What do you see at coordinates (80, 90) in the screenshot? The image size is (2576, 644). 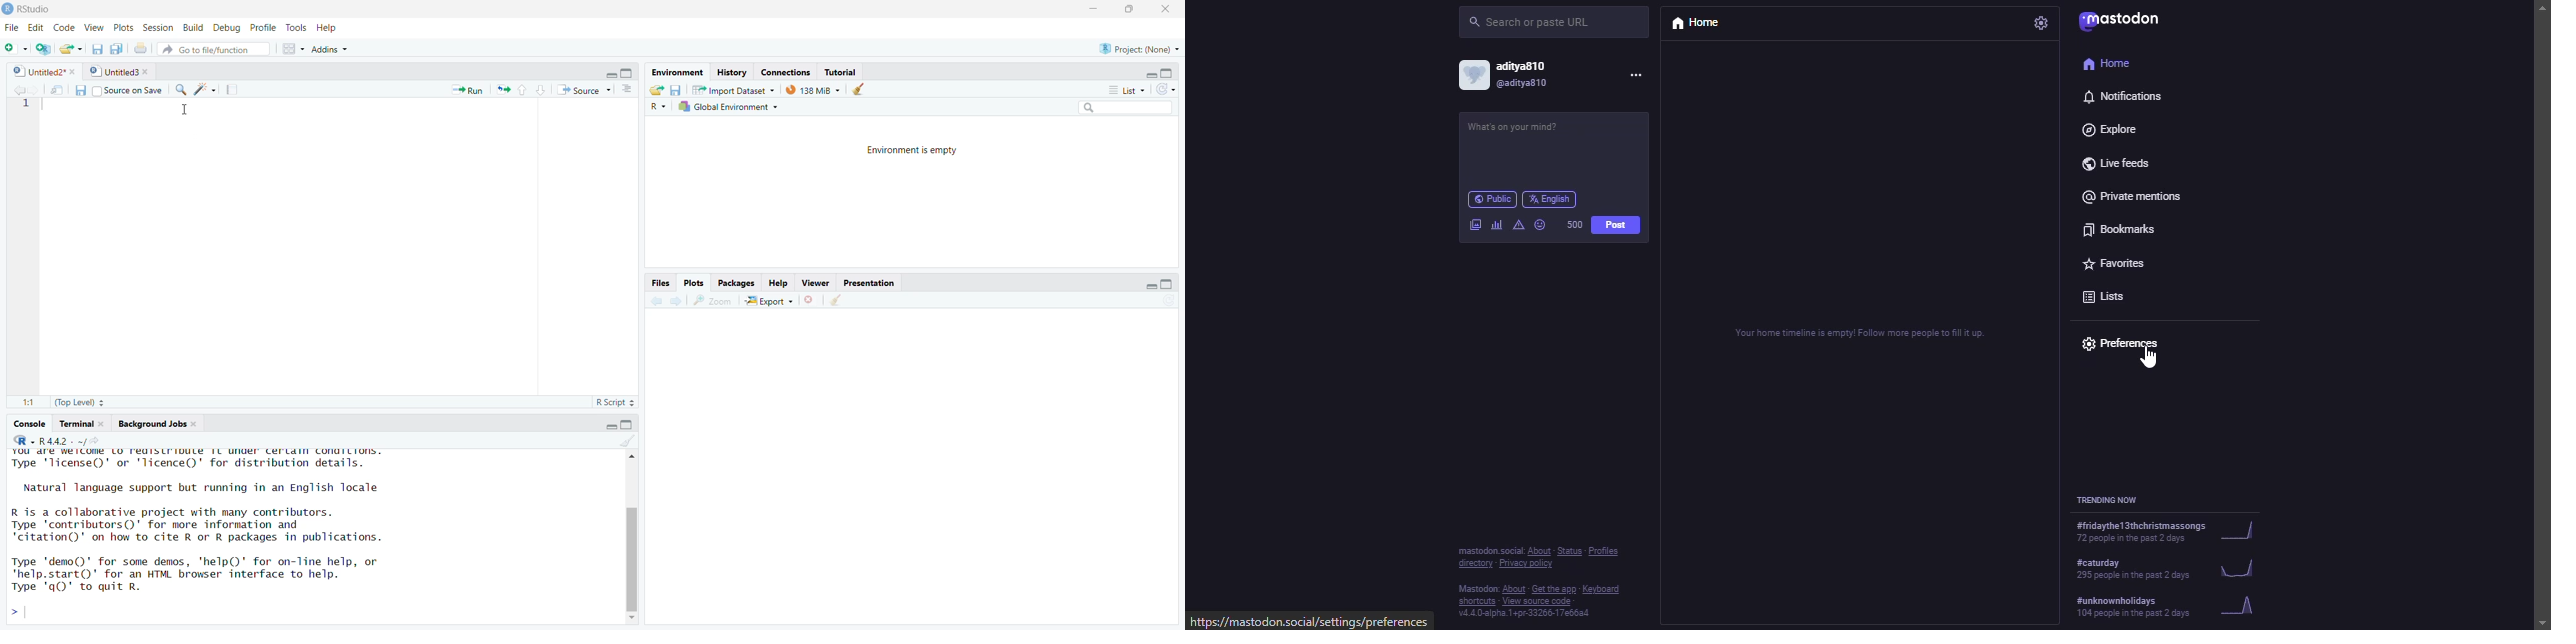 I see `Save` at bounding box center [80, 90].